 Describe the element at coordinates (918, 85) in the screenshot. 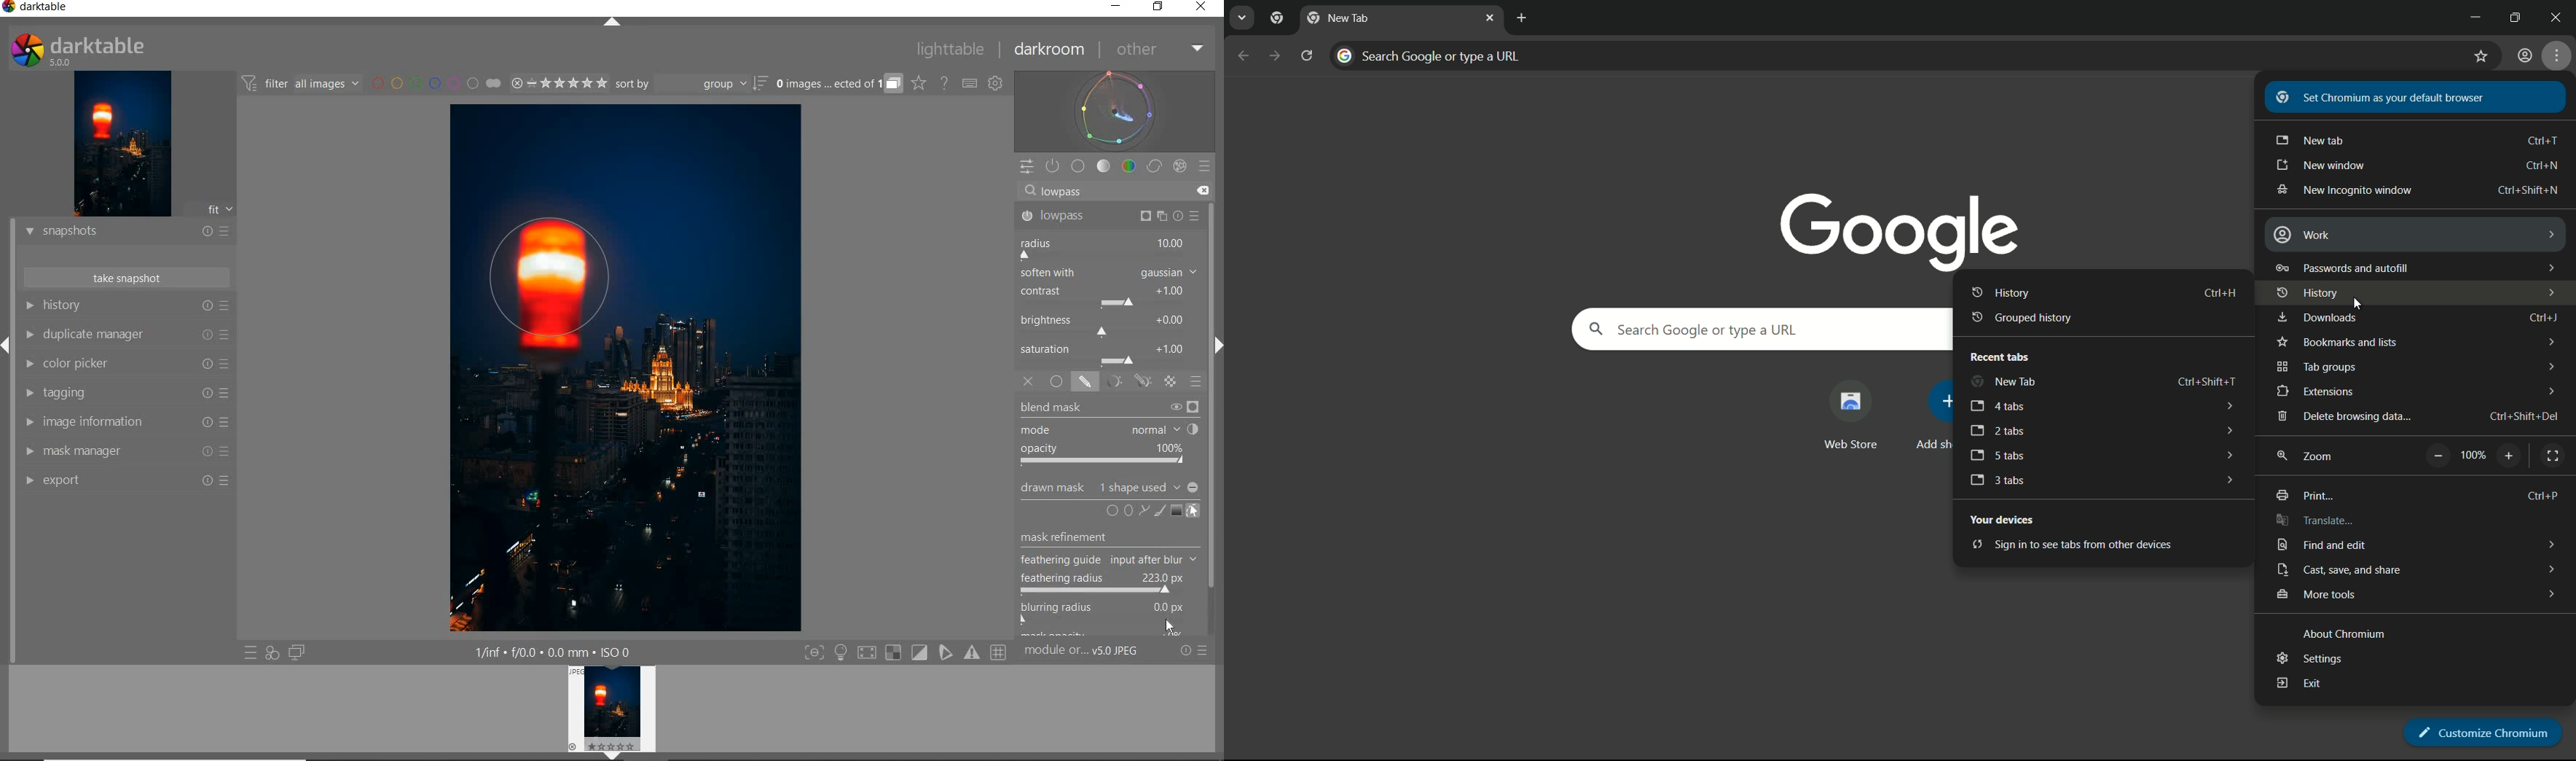

I see `CLICK TO CHANGE THE OVERLAYS SHOWN ON THUMBNAILS` at that location.